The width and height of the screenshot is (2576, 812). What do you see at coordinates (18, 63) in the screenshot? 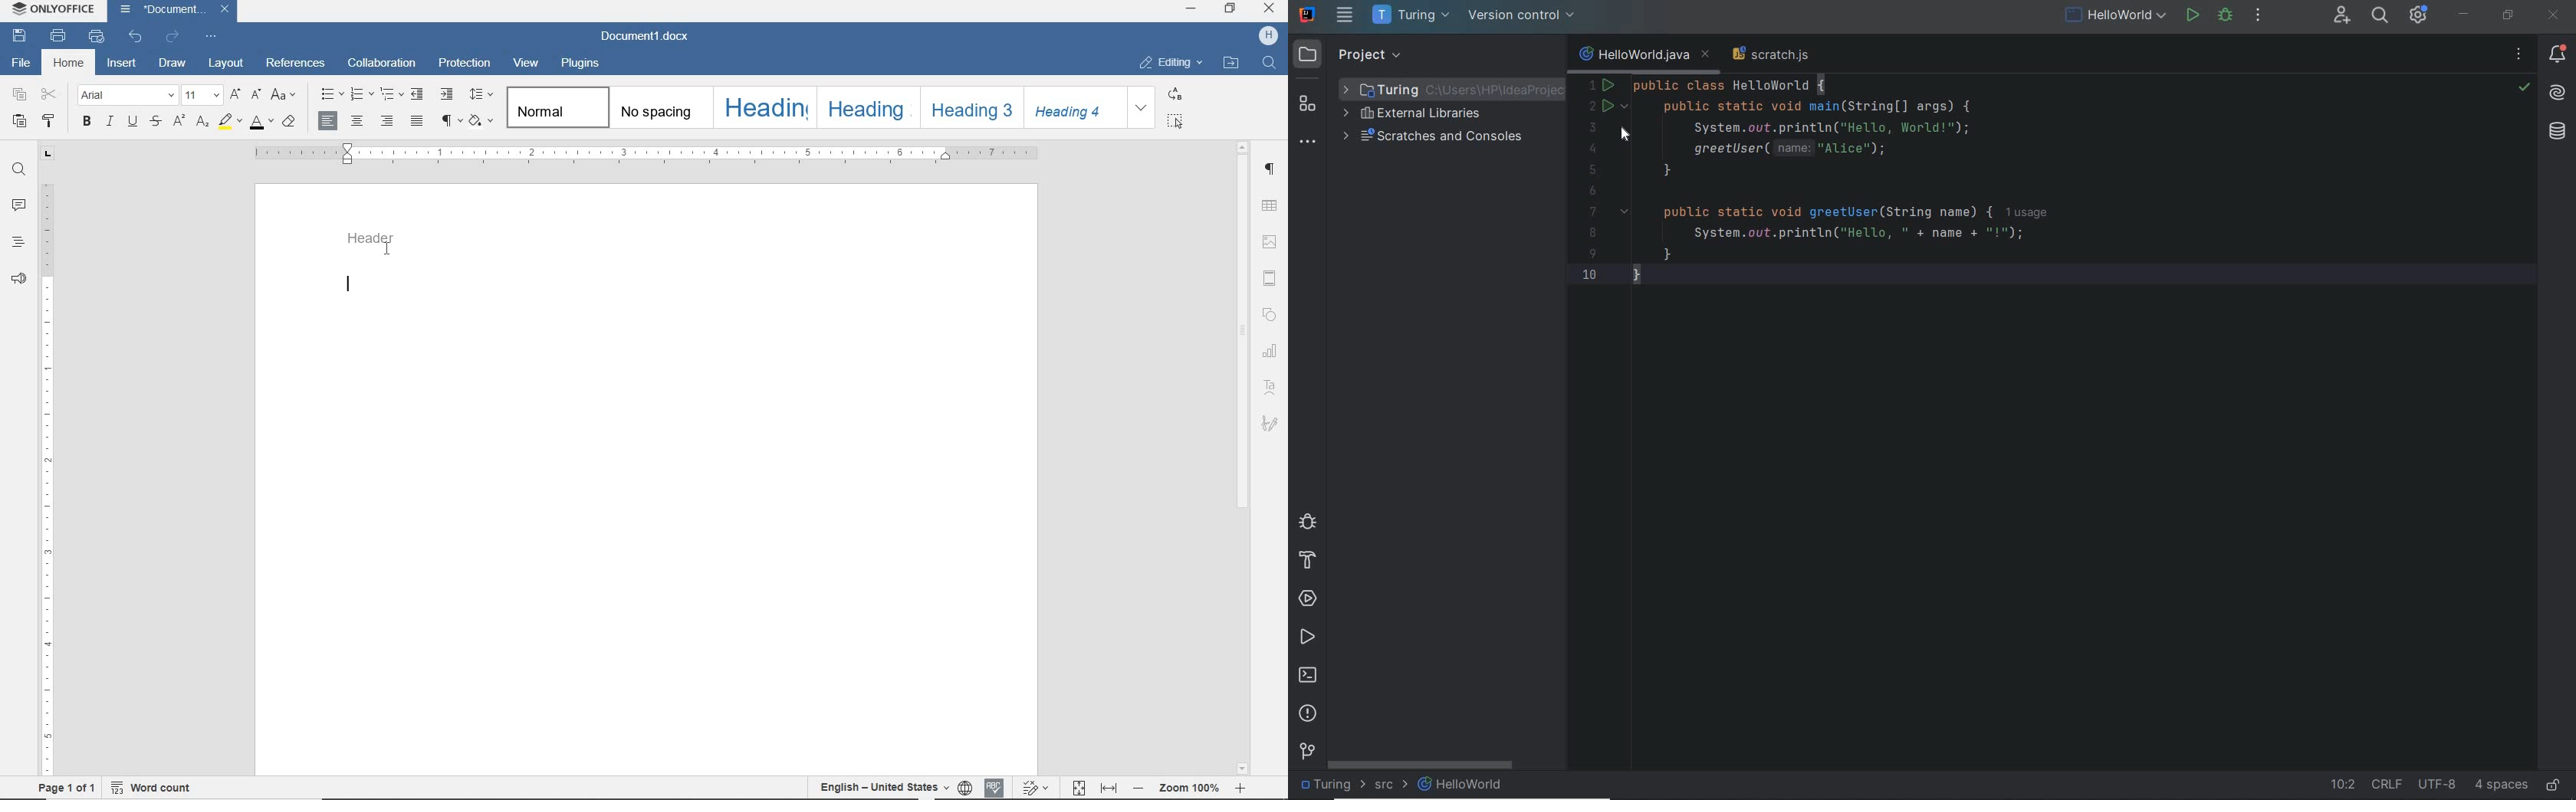
I see `file` at bounding box center [18, 63].